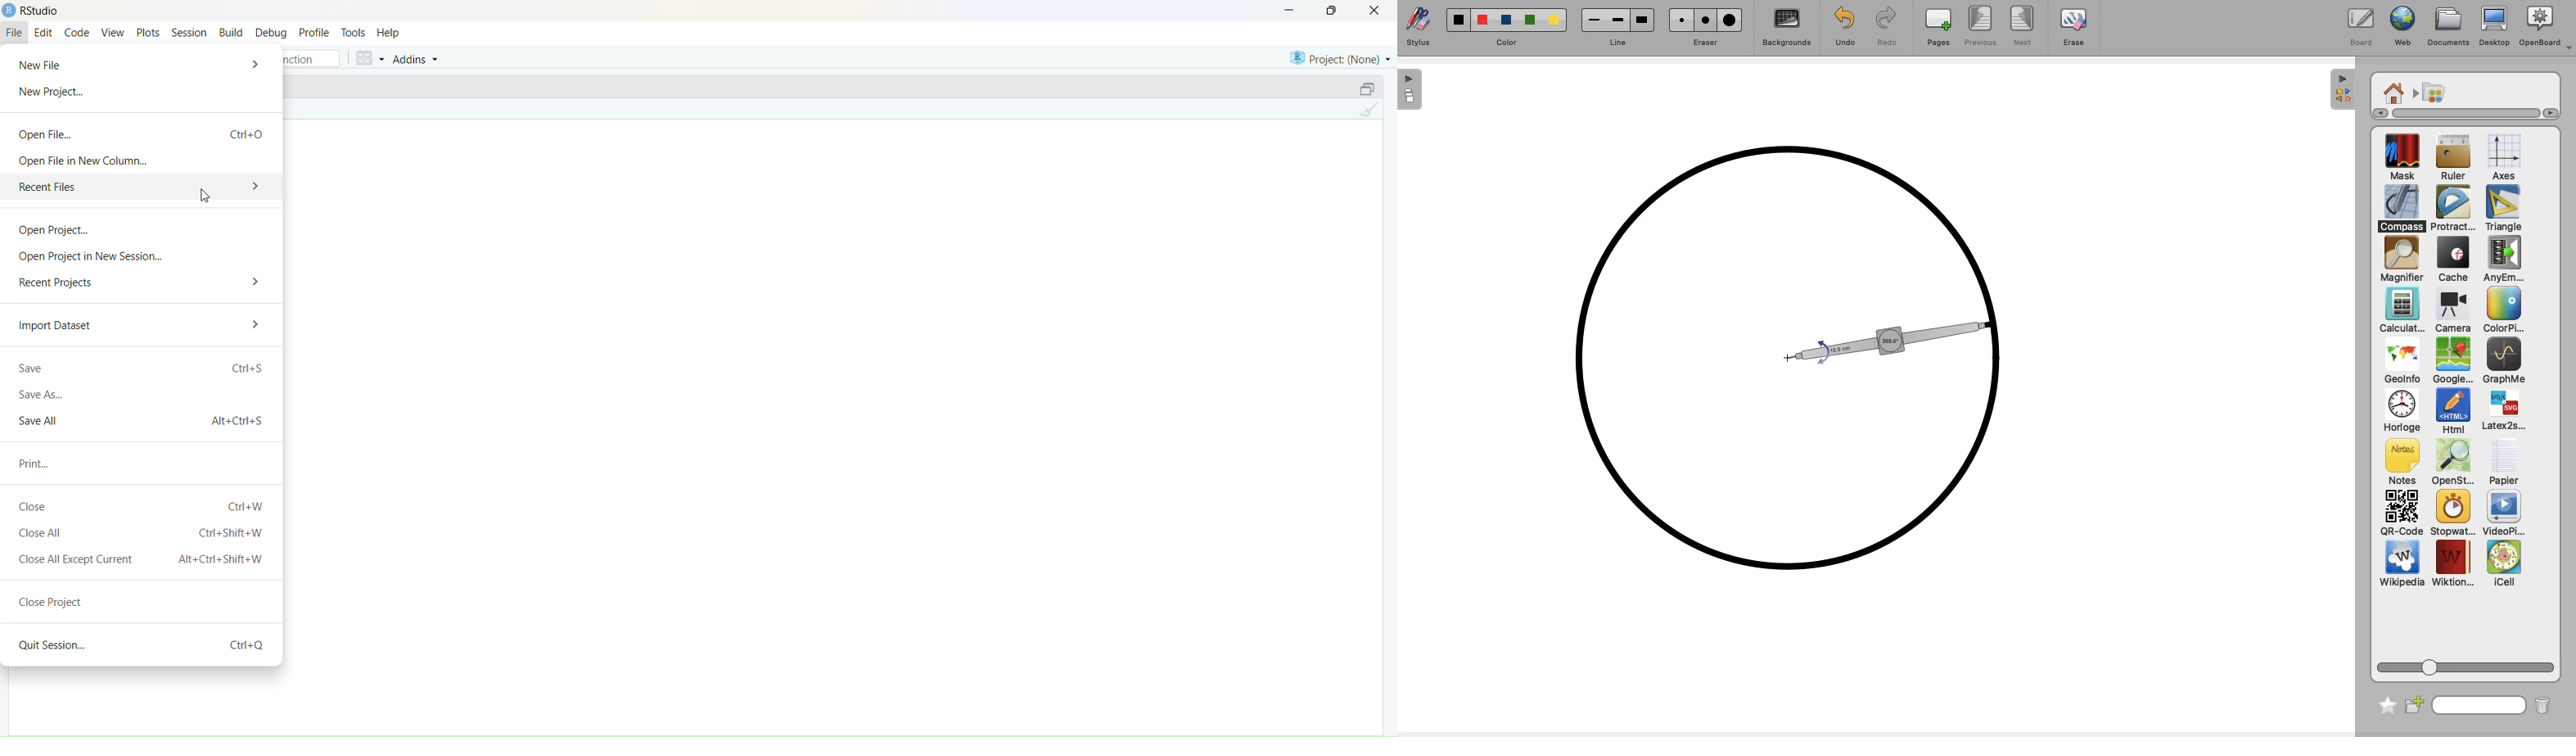 This screenshot has width=2576, height=756. What do you see at coordinates (1286, 10) in the screenshot?
I see `Minimize` at bounding box center [1286, 10].